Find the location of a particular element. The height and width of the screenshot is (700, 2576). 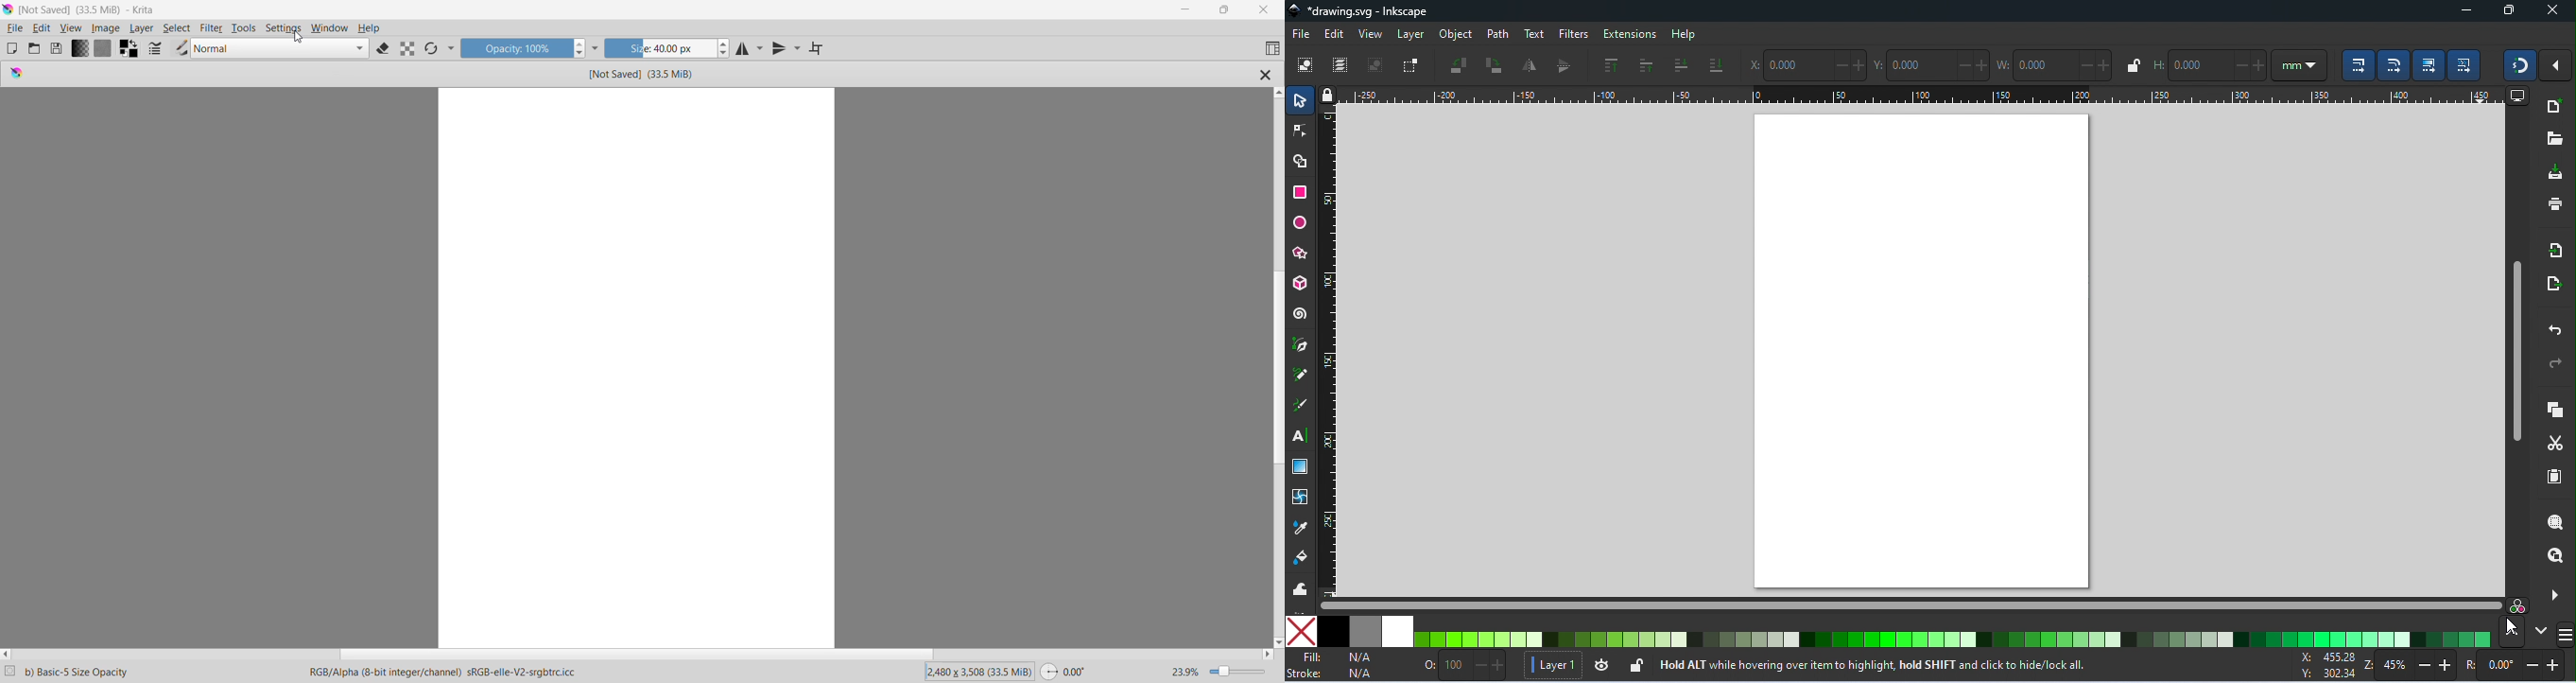

Blending Mode is located at coordinates (282, 48).